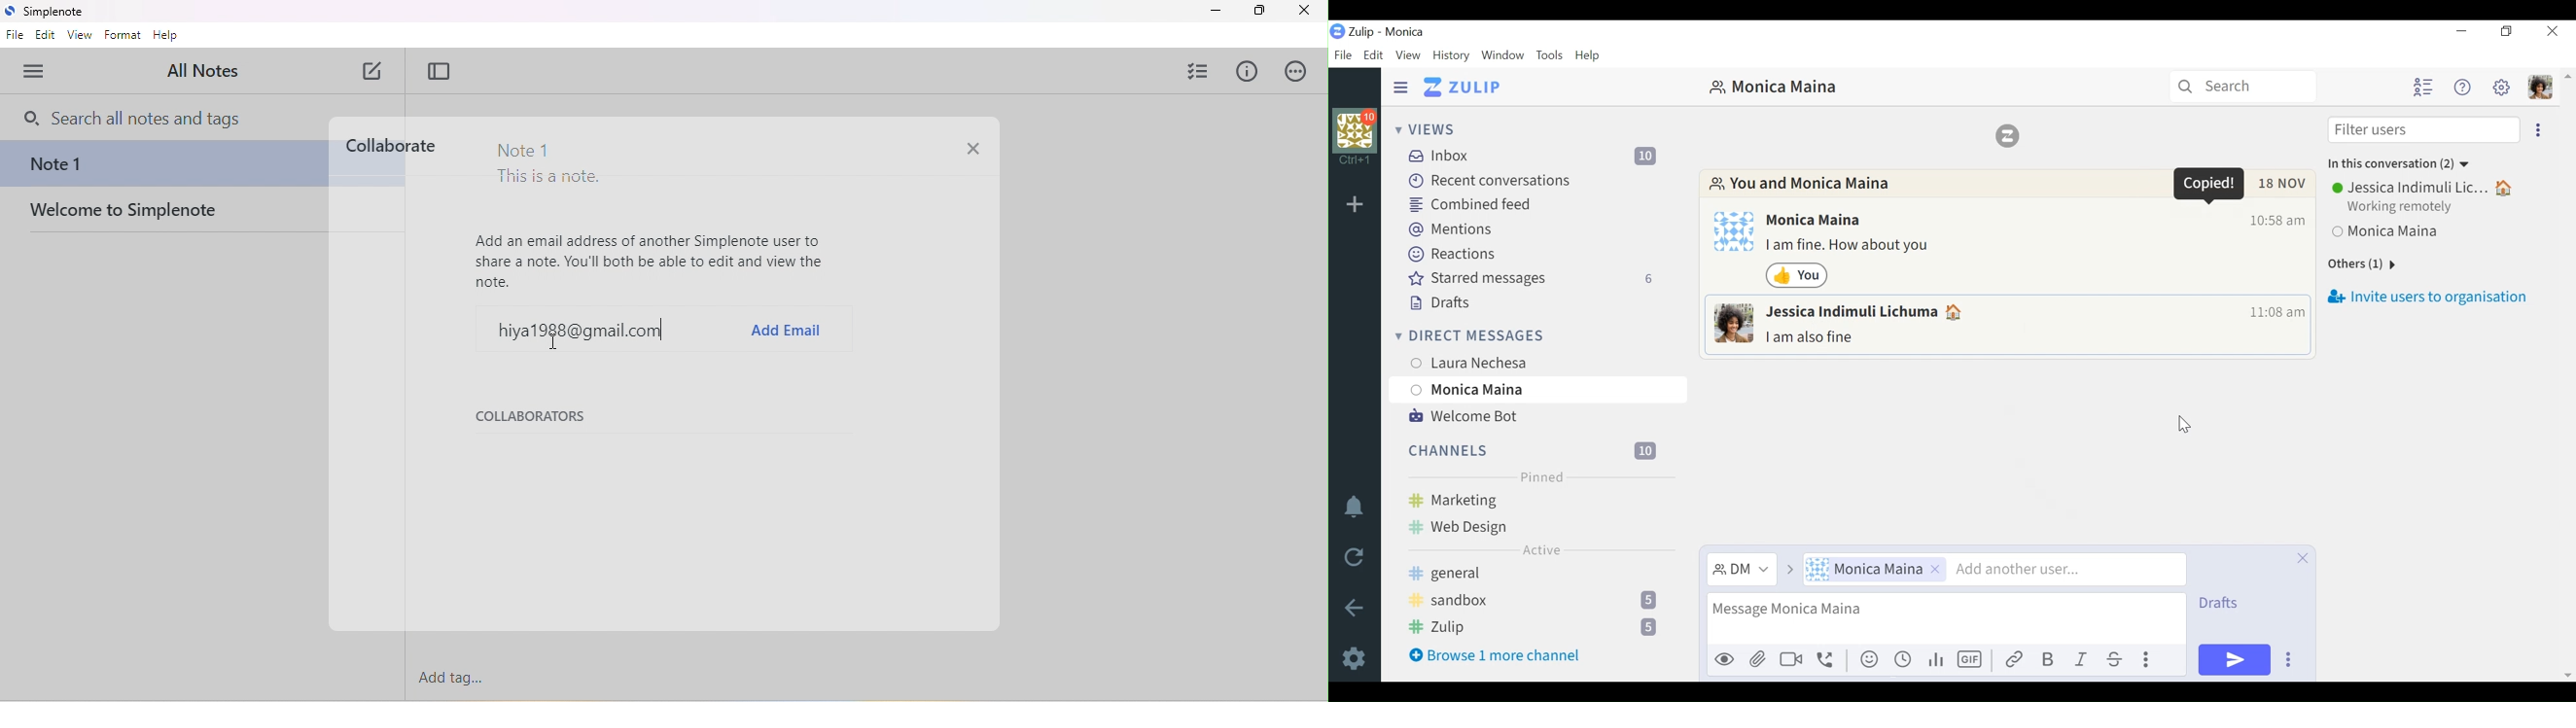  Describe the element at coordinates (1793, 660) in the screenshot. I see `` at that location.